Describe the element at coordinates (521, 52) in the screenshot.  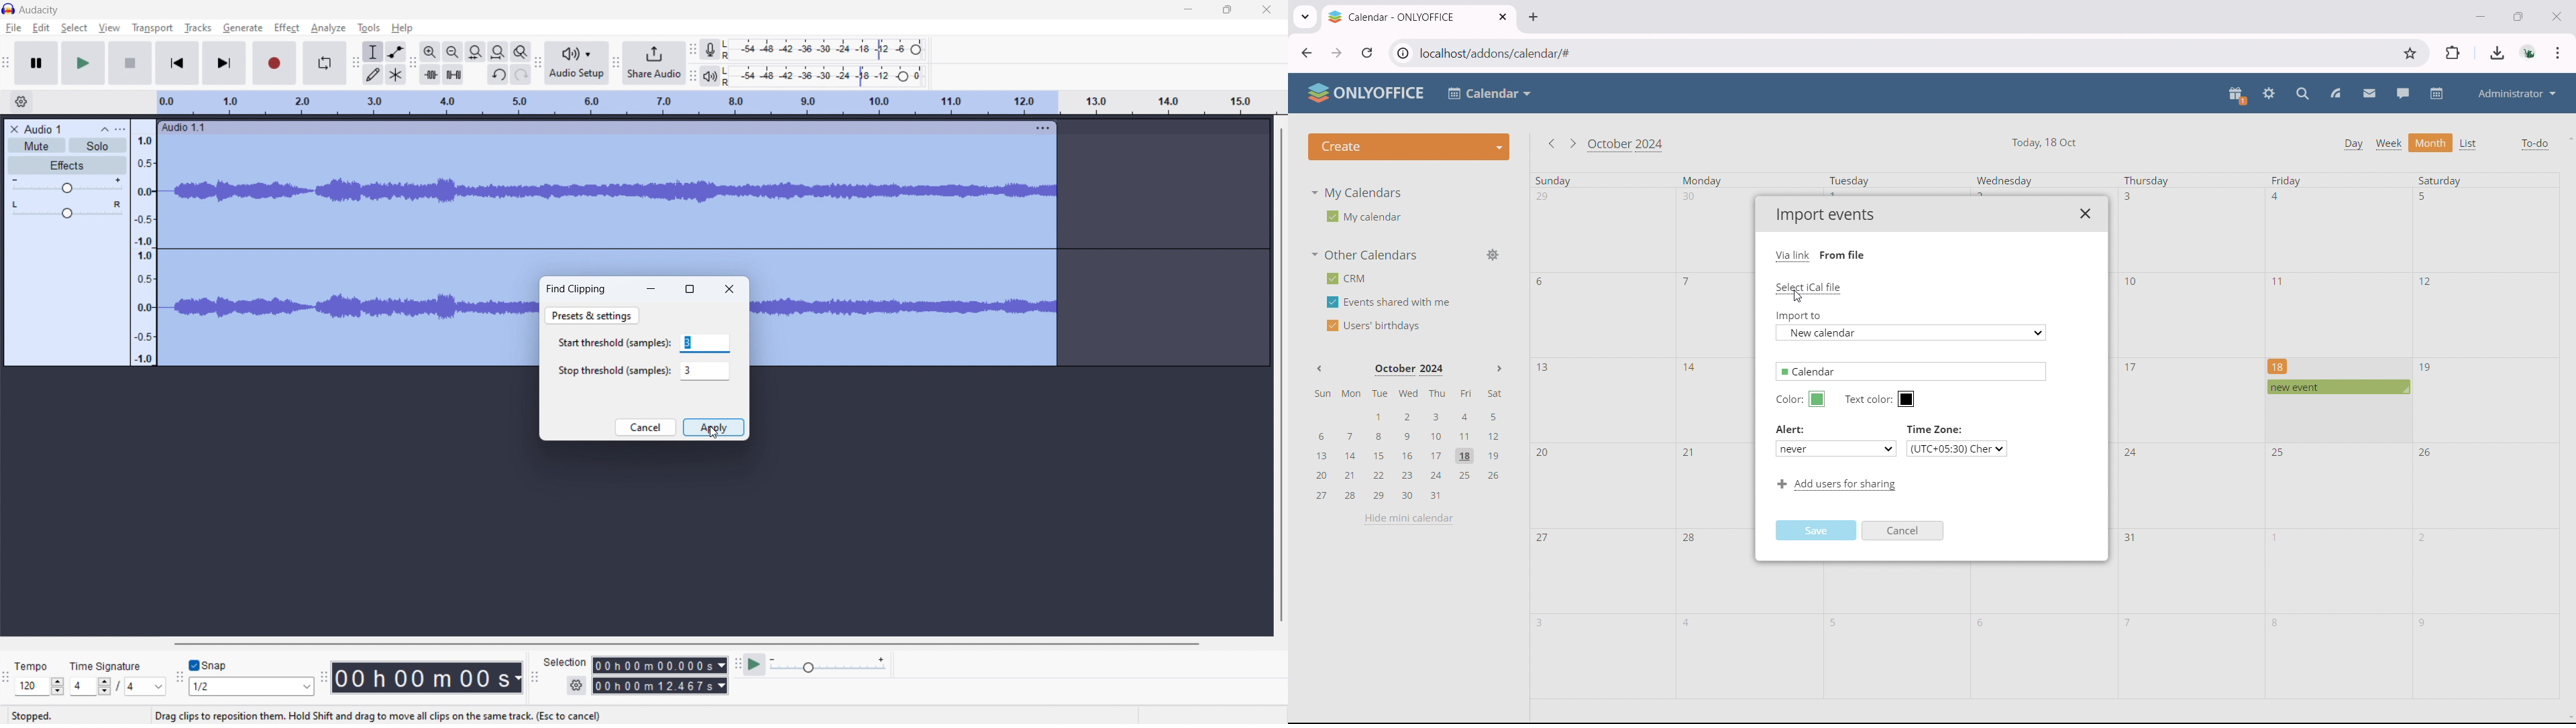
I see `toggle zoom` at that location.